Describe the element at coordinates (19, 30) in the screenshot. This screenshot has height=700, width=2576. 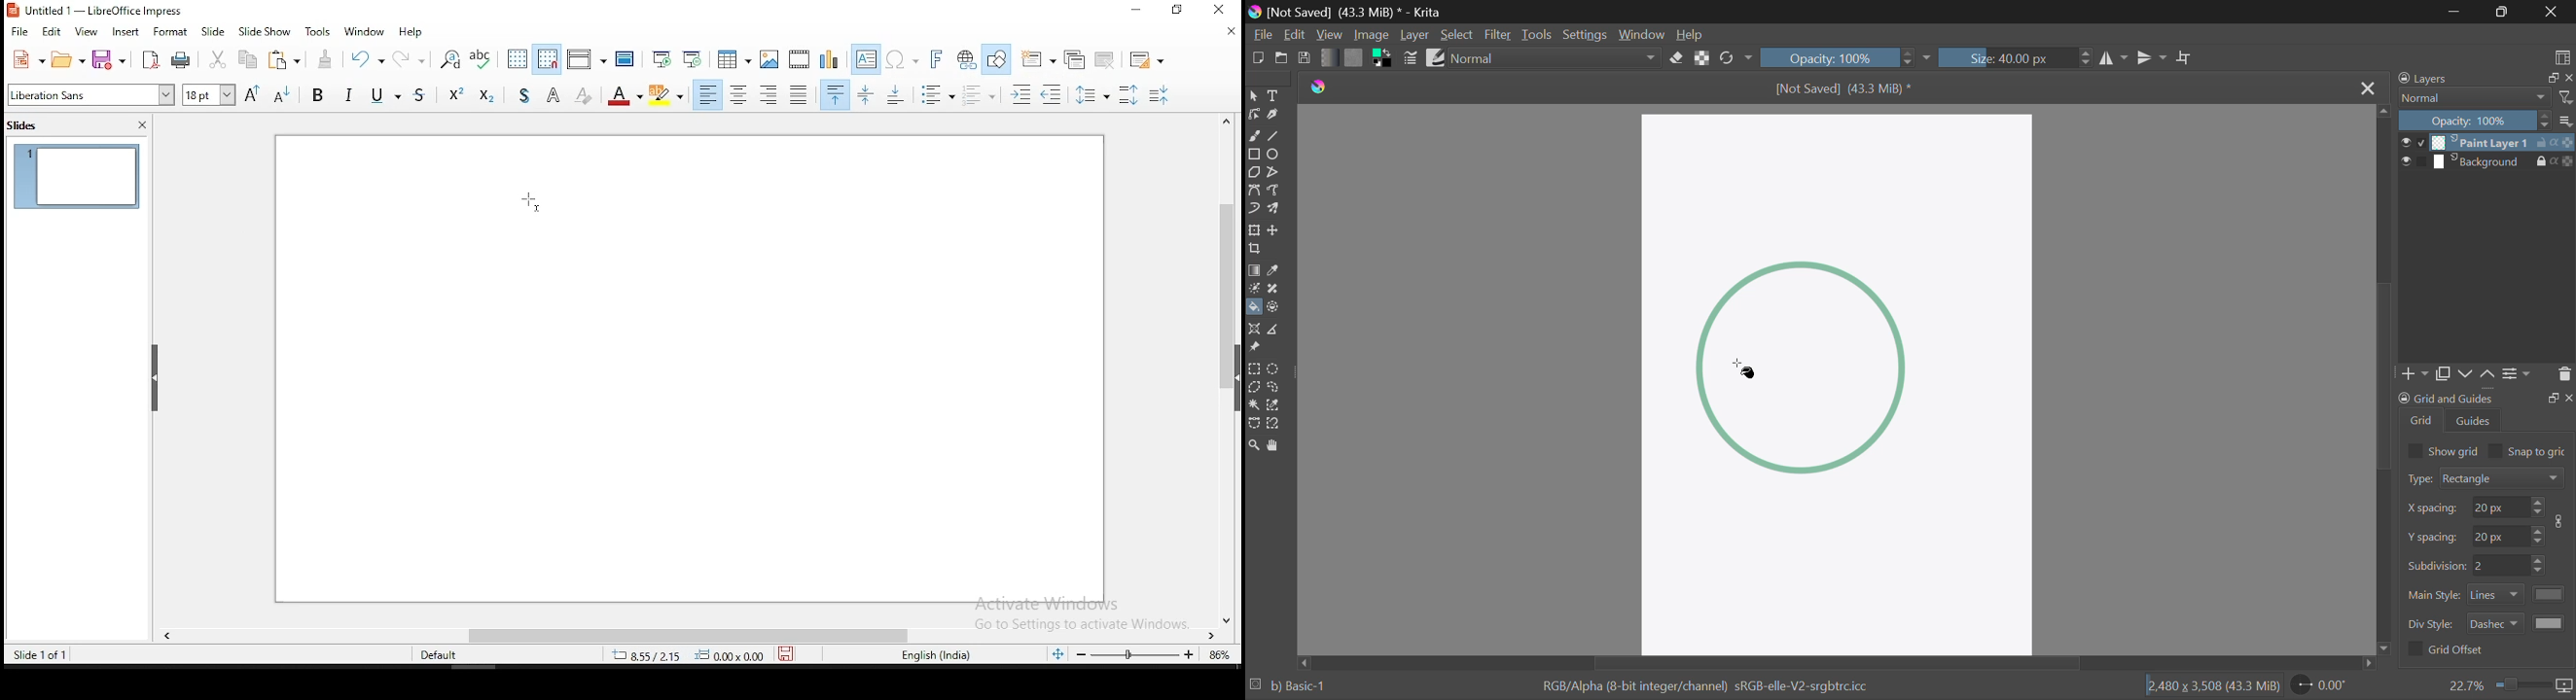
I see `file` at that location.